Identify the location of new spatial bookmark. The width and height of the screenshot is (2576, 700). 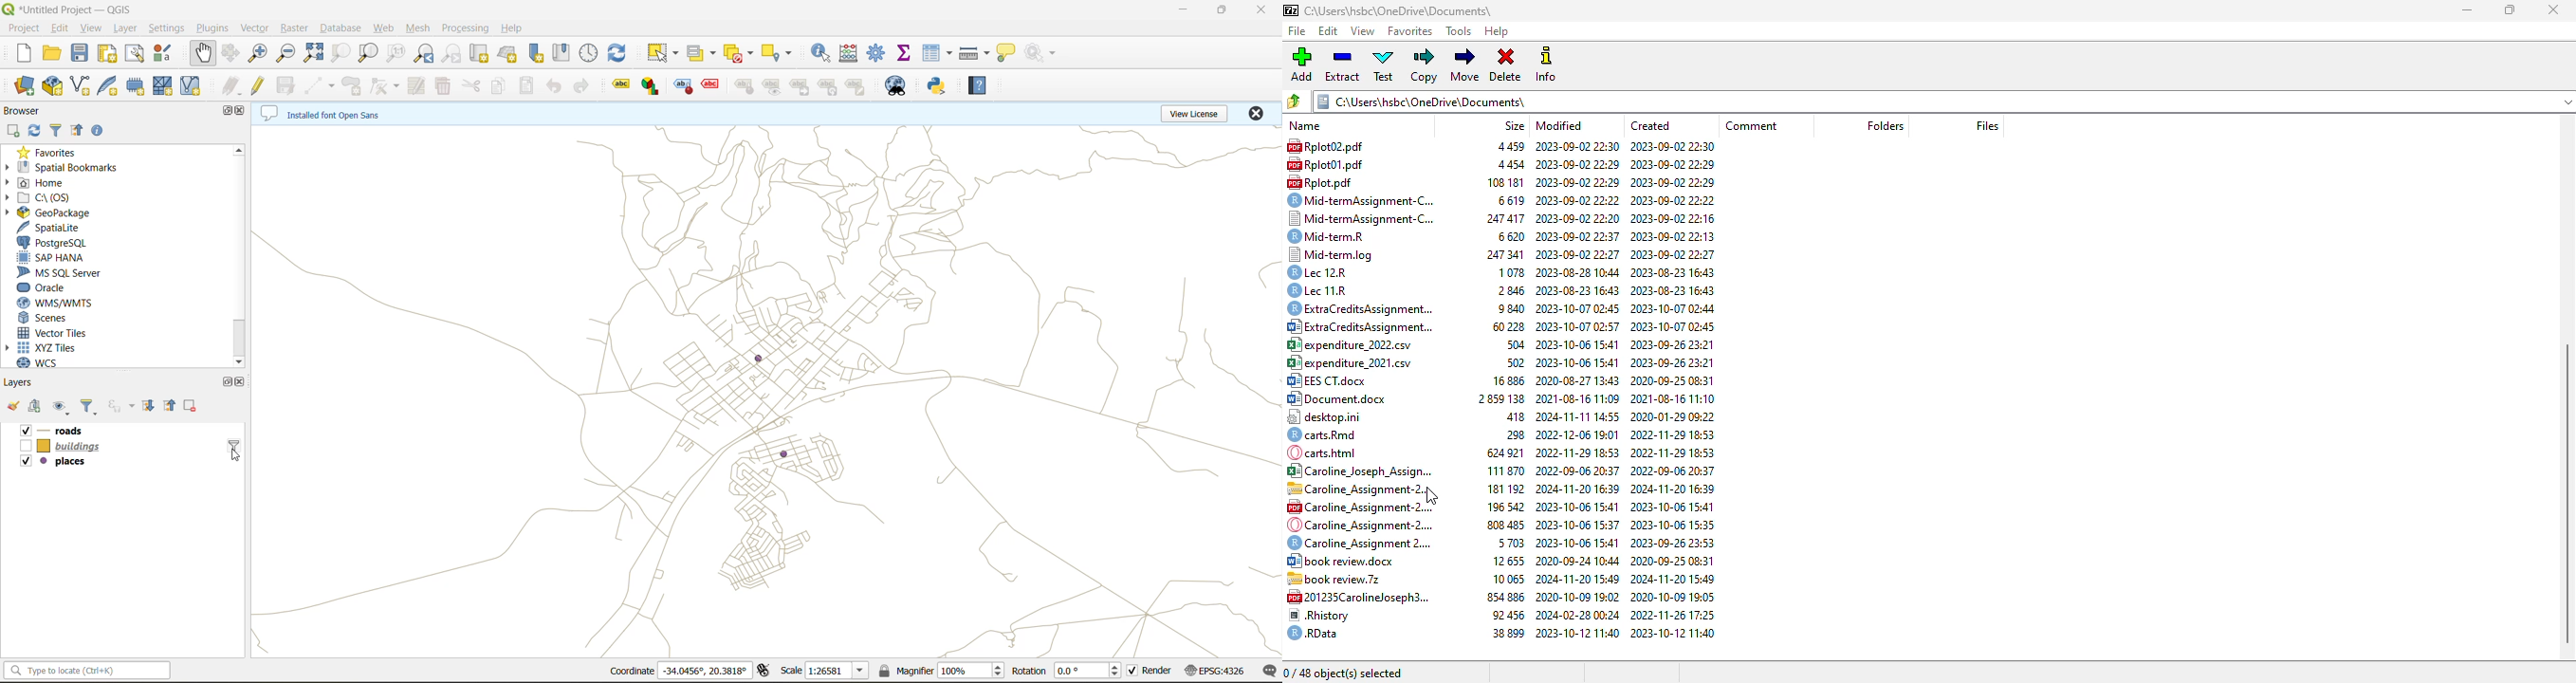
(541, 53).